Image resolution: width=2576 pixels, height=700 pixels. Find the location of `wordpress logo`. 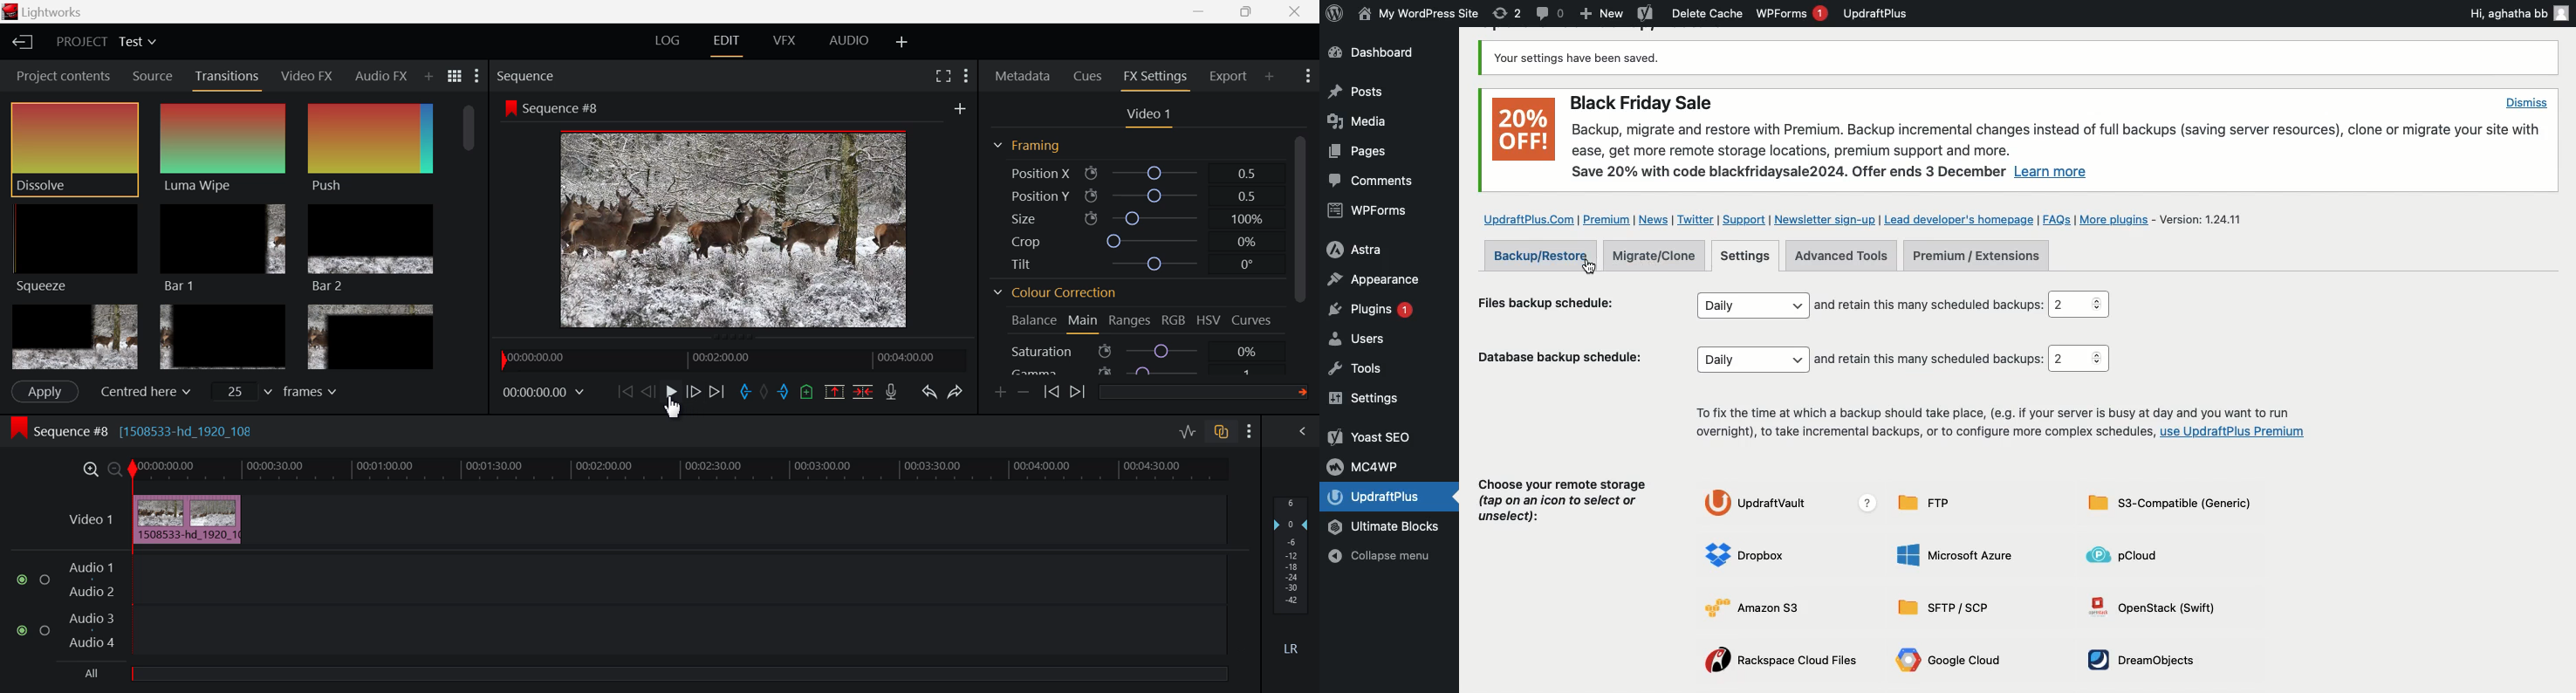

wordpress logo is located at coordinates (1334, 13).